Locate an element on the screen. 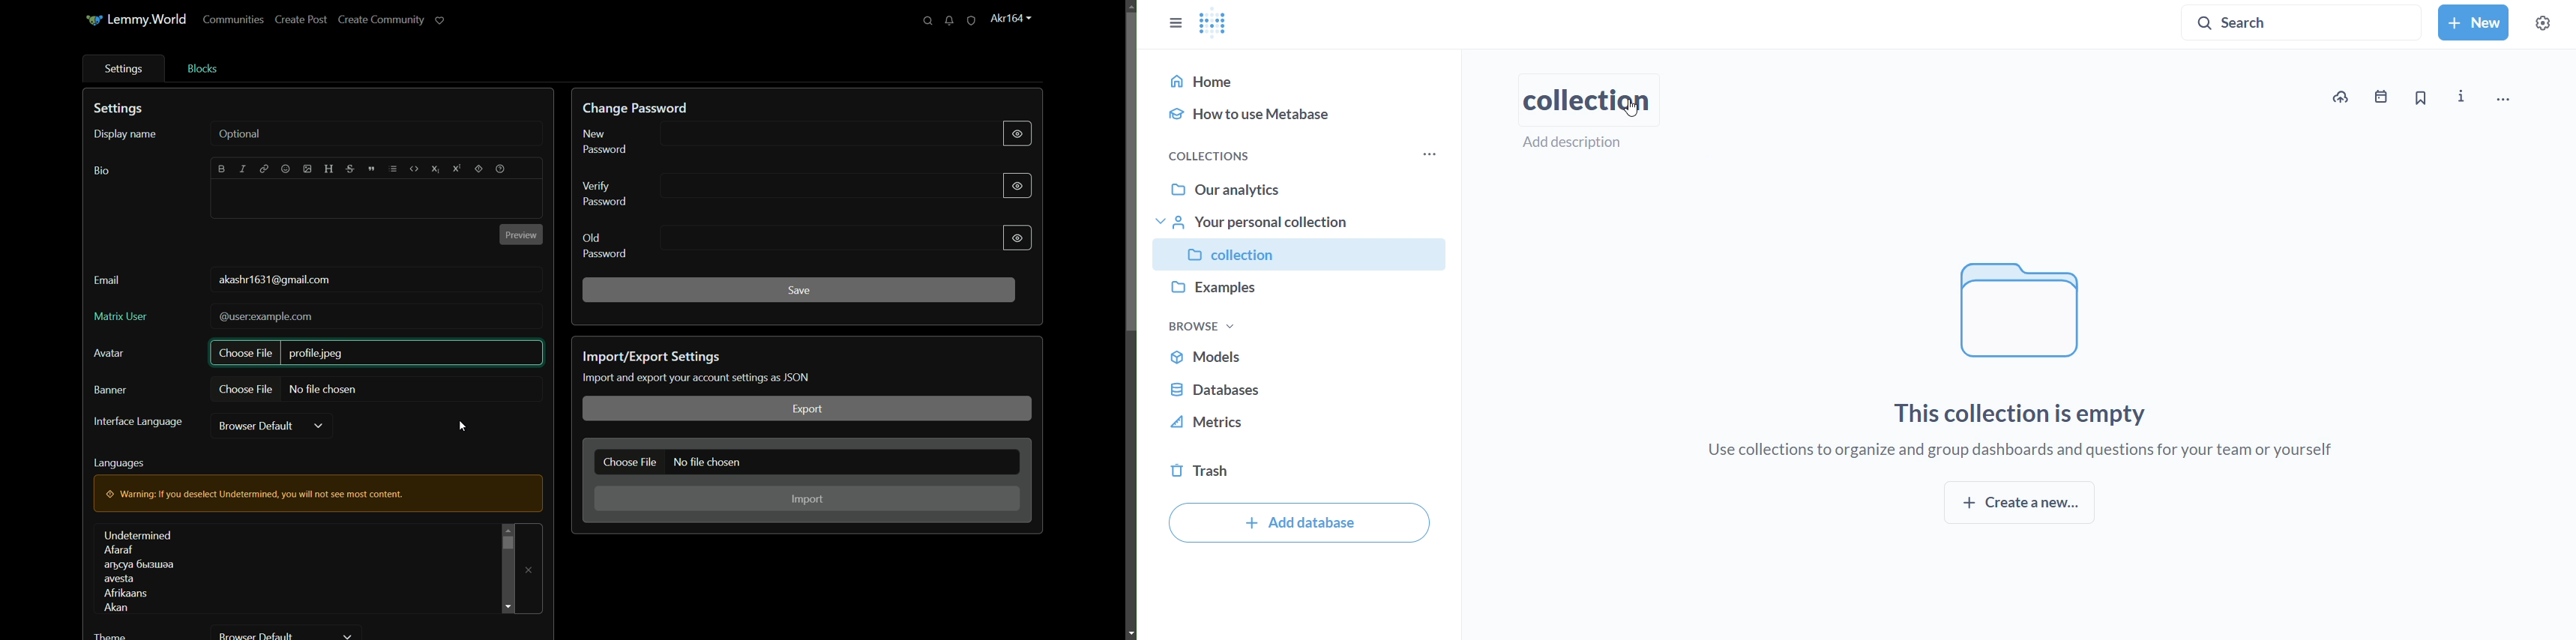 The width and height of the screenshot is (2576, 644). our analytics is located at coordinates (1301, 190).